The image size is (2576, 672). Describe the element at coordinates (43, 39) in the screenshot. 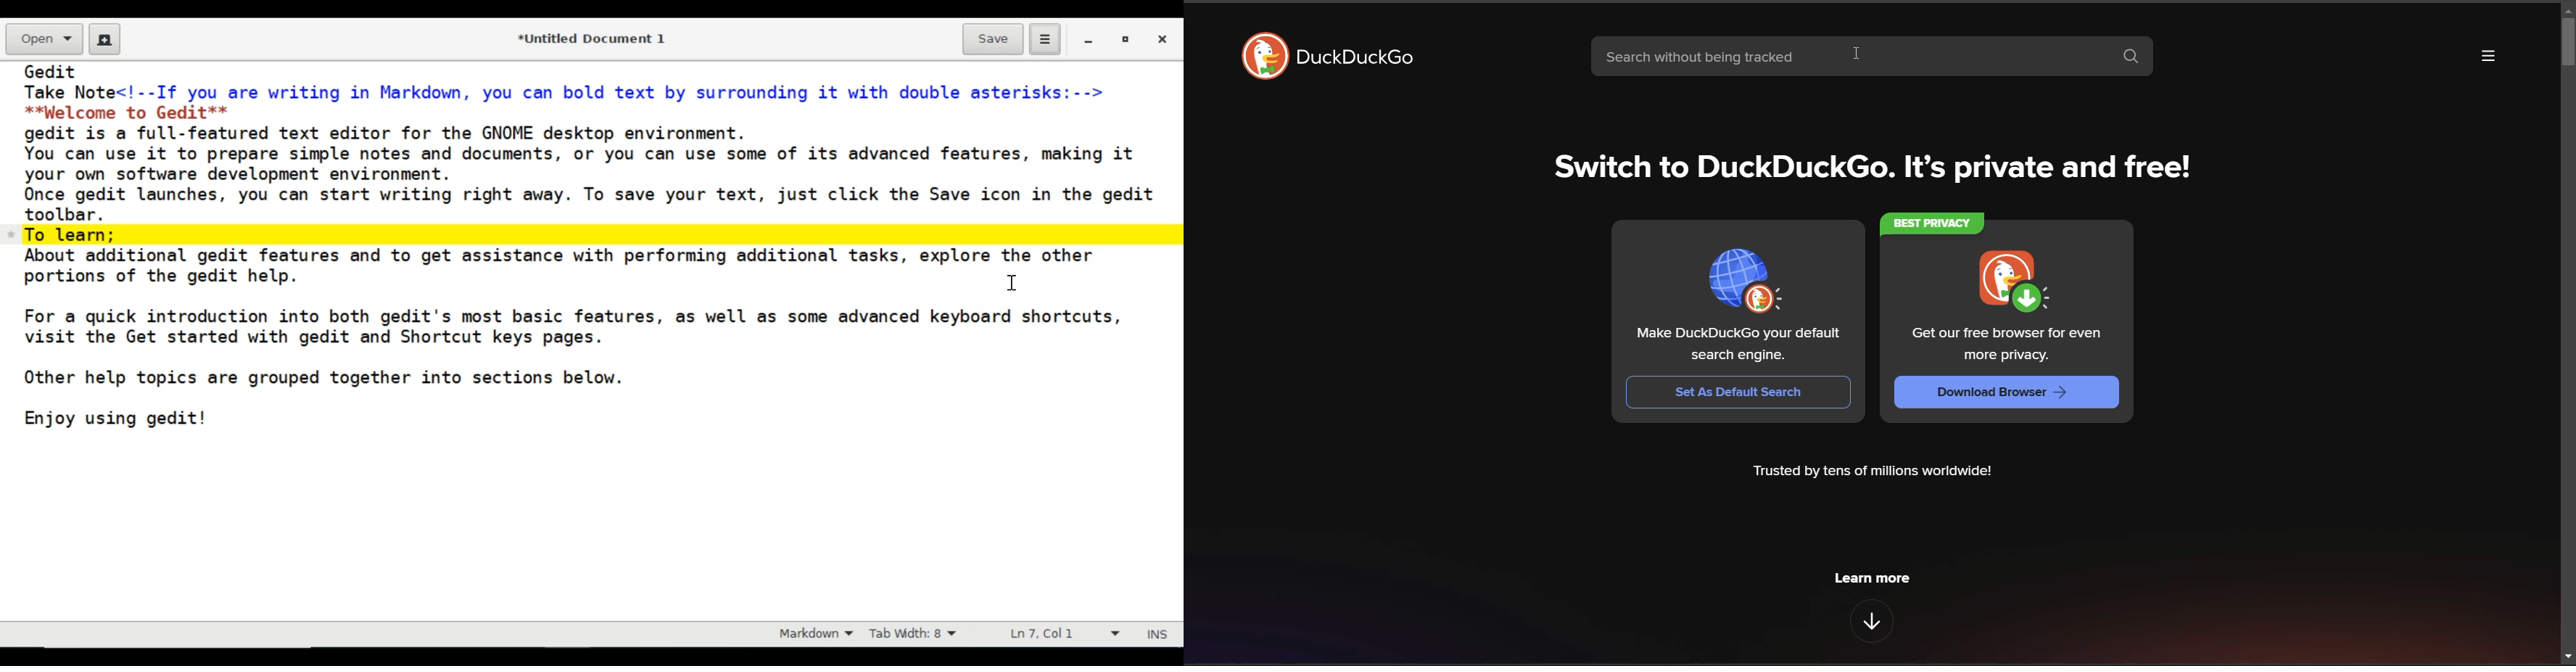

I see `Open` at that location.